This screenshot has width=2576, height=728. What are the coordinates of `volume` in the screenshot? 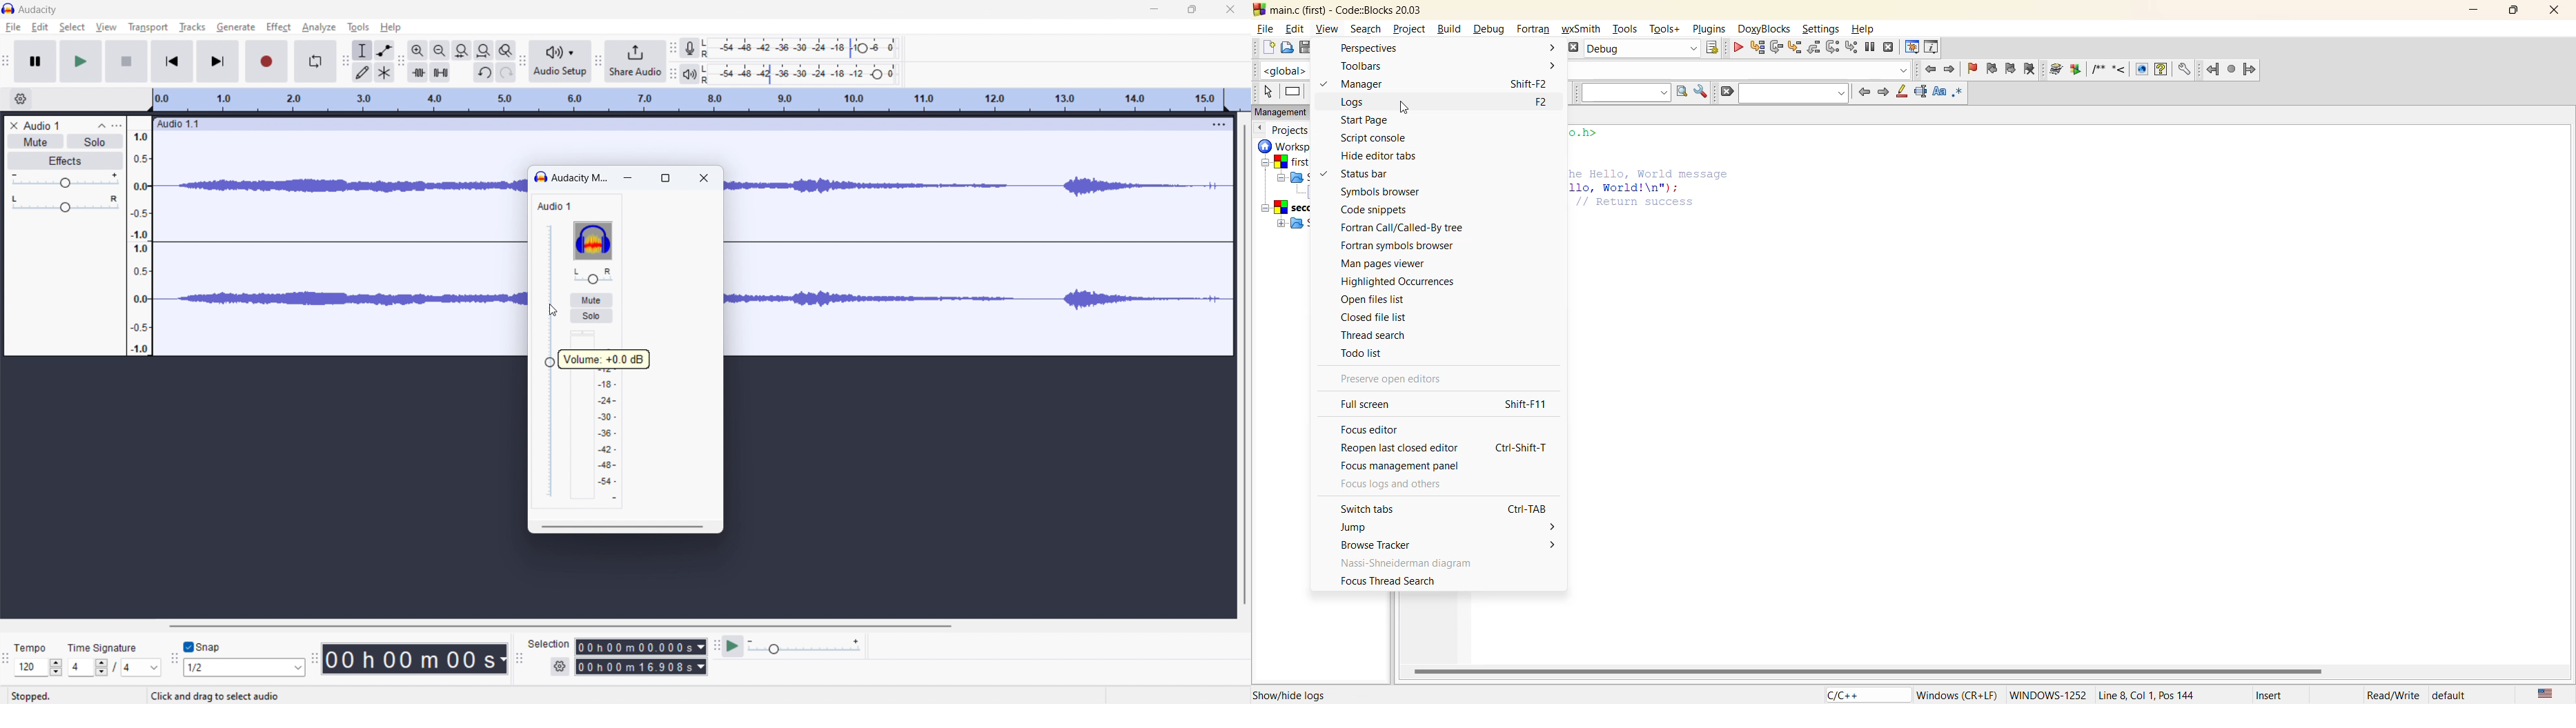 It's located at (65, 181).